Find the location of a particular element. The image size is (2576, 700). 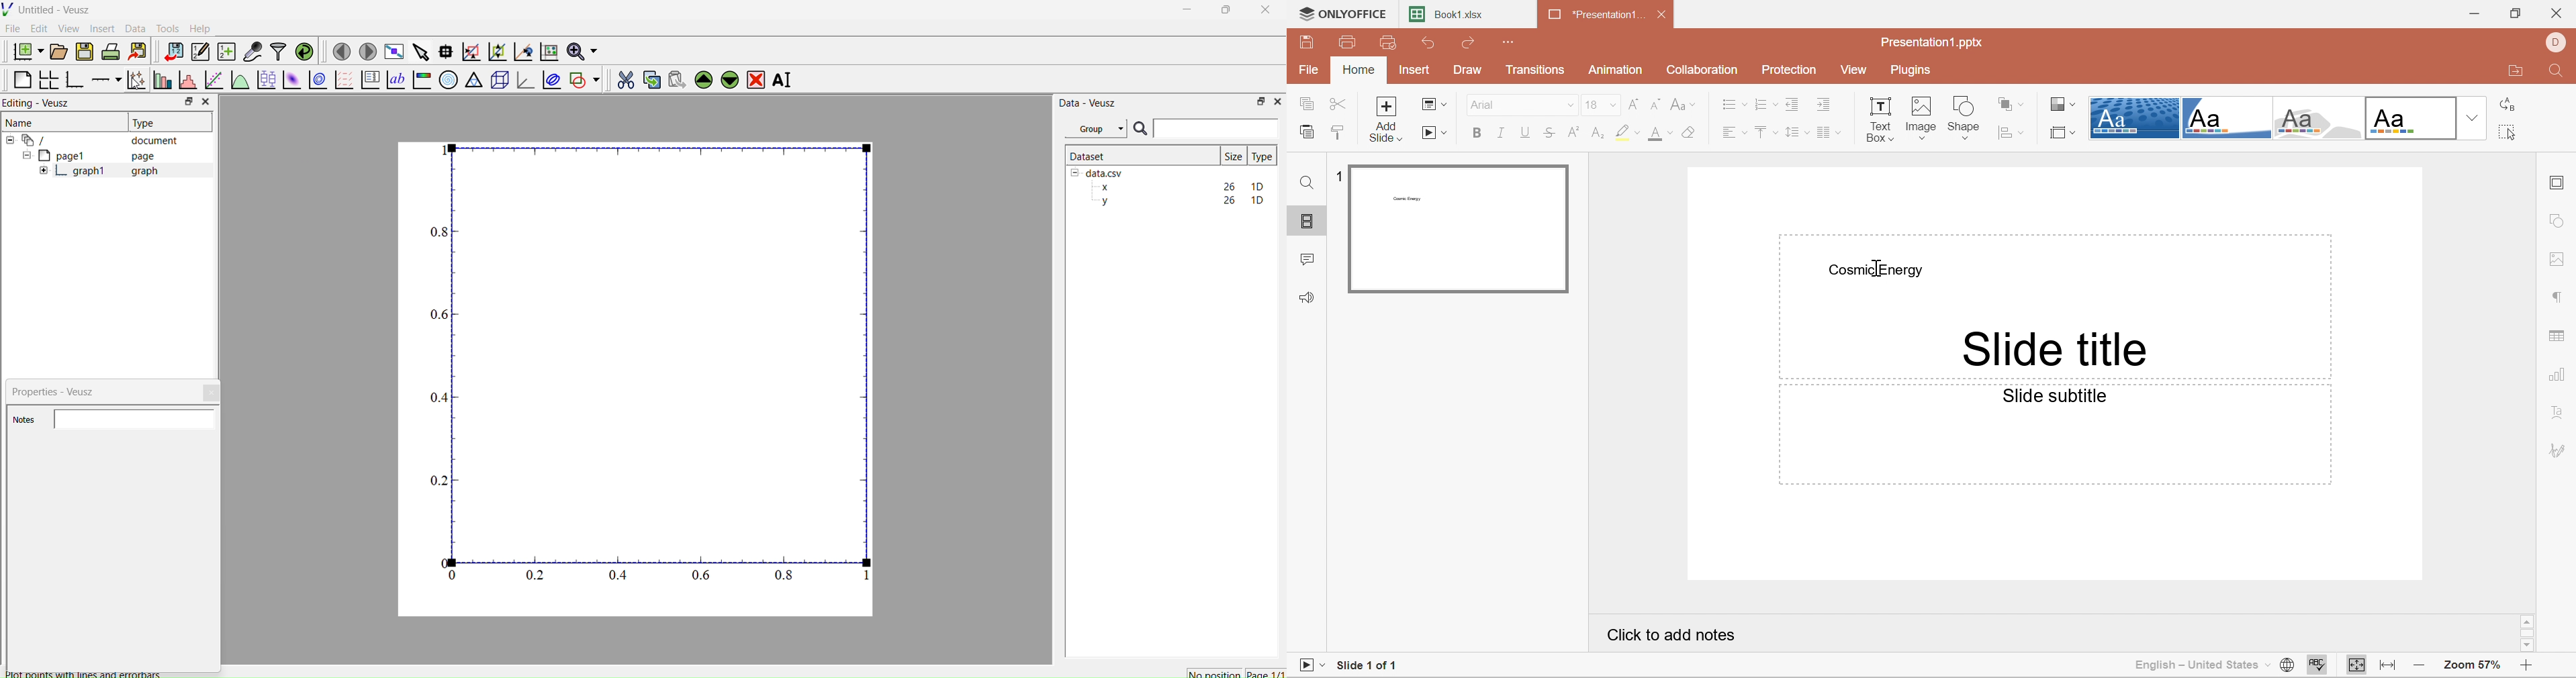

ONLYOFFICE is located at coordinates (1344, 13).